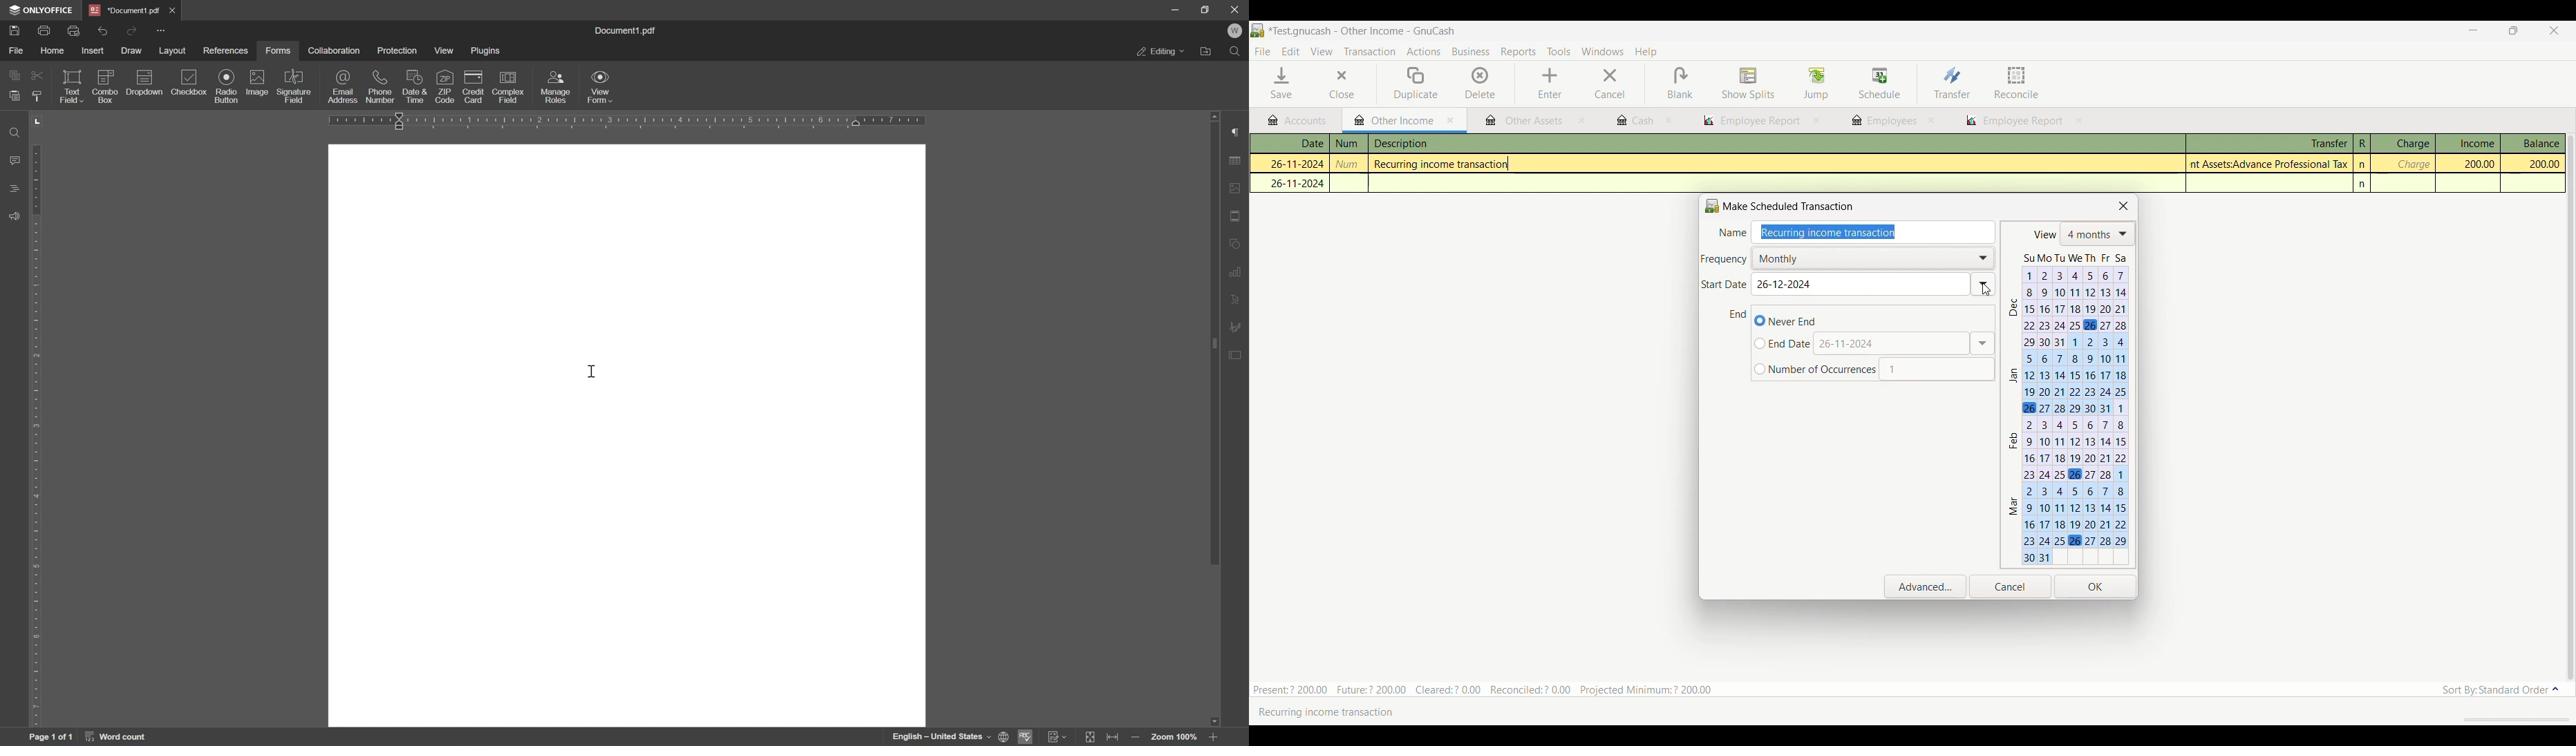  Describe the element at coordinates (69, 85) in the screenshot. I see `text field` at that location.